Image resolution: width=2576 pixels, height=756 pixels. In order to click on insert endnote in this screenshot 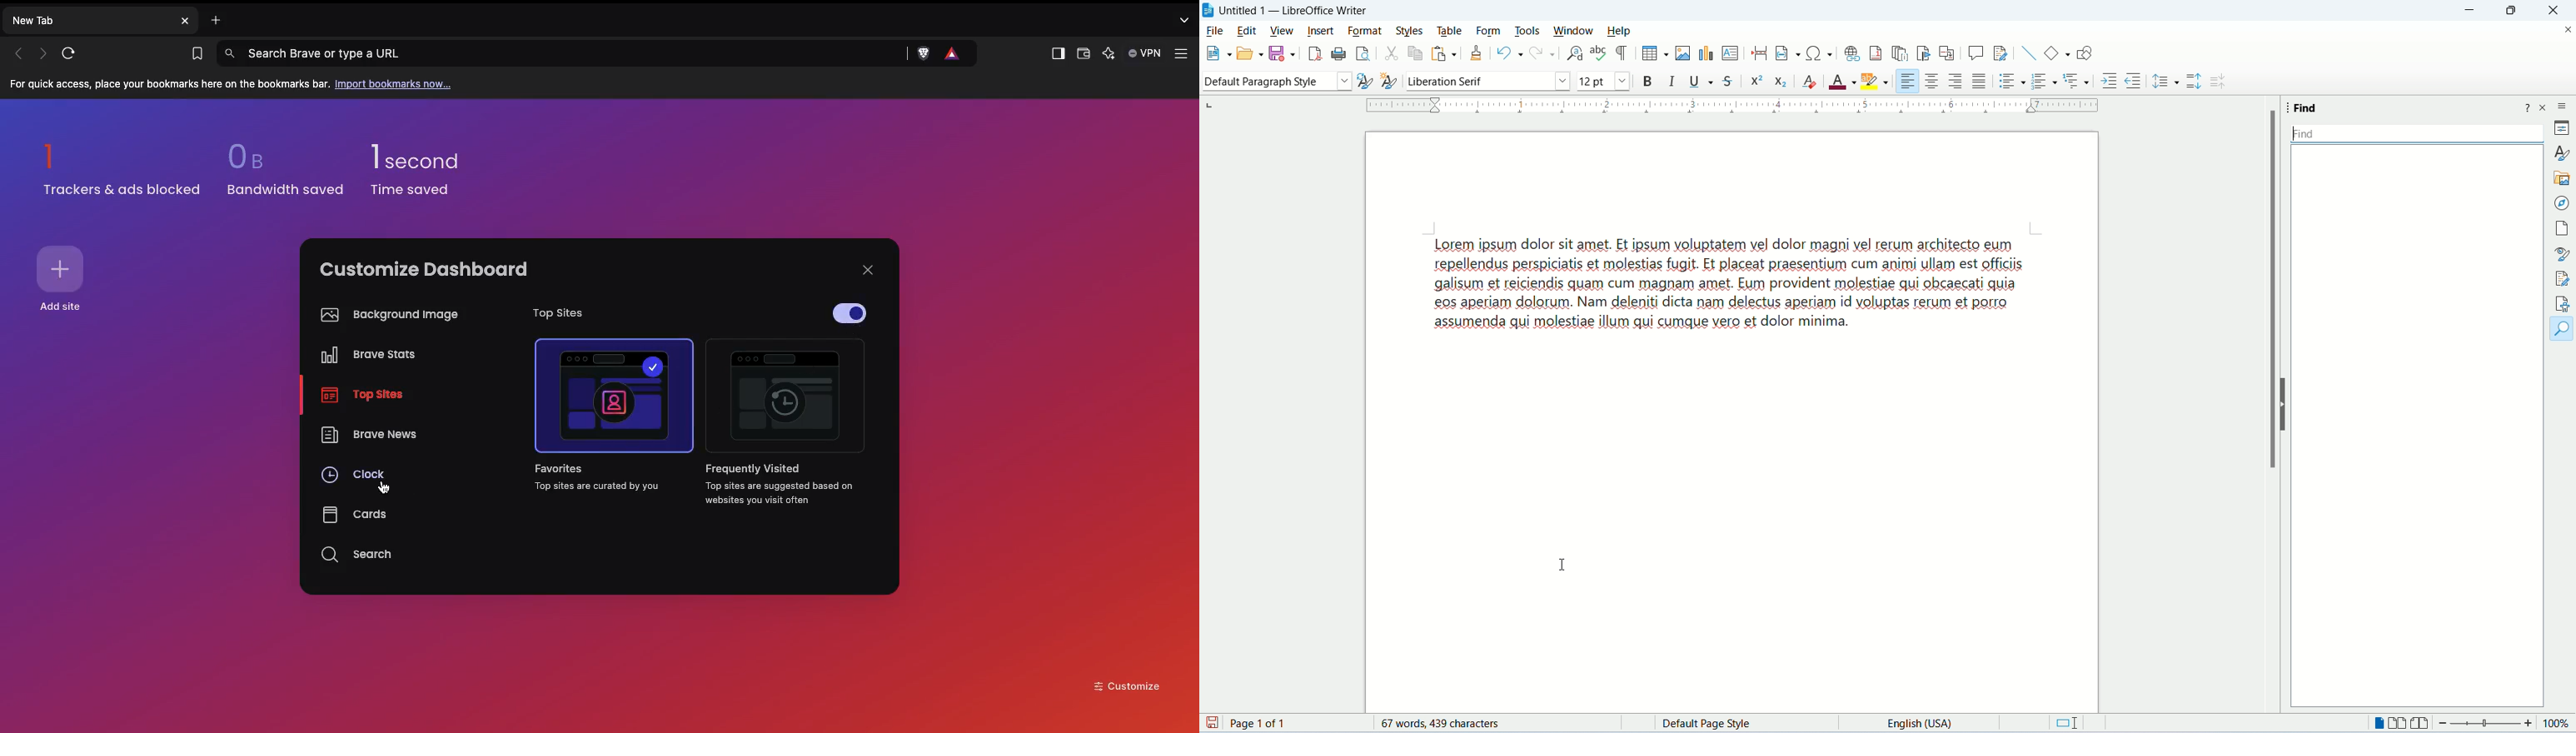, I will do `click(1902, 55)`.